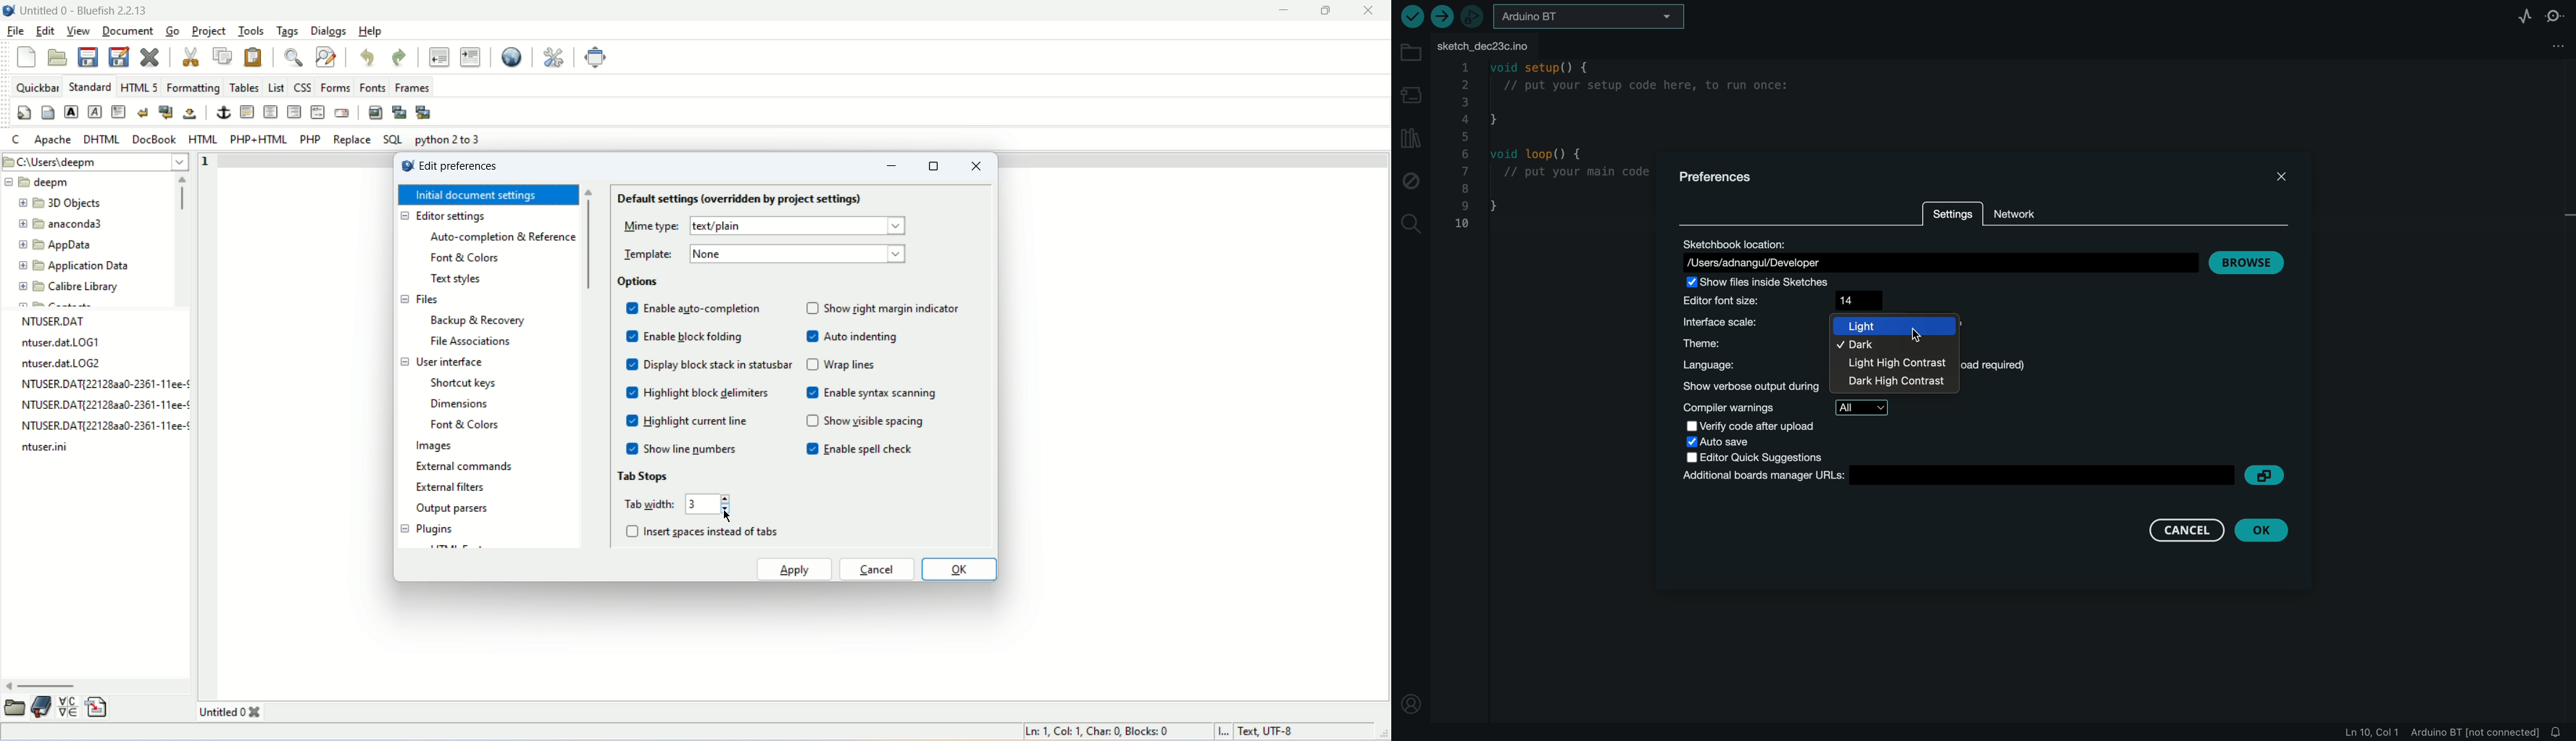  Describe the element at coordinates (82, 224) in the screenshot. I see `anaconda3` at that location.